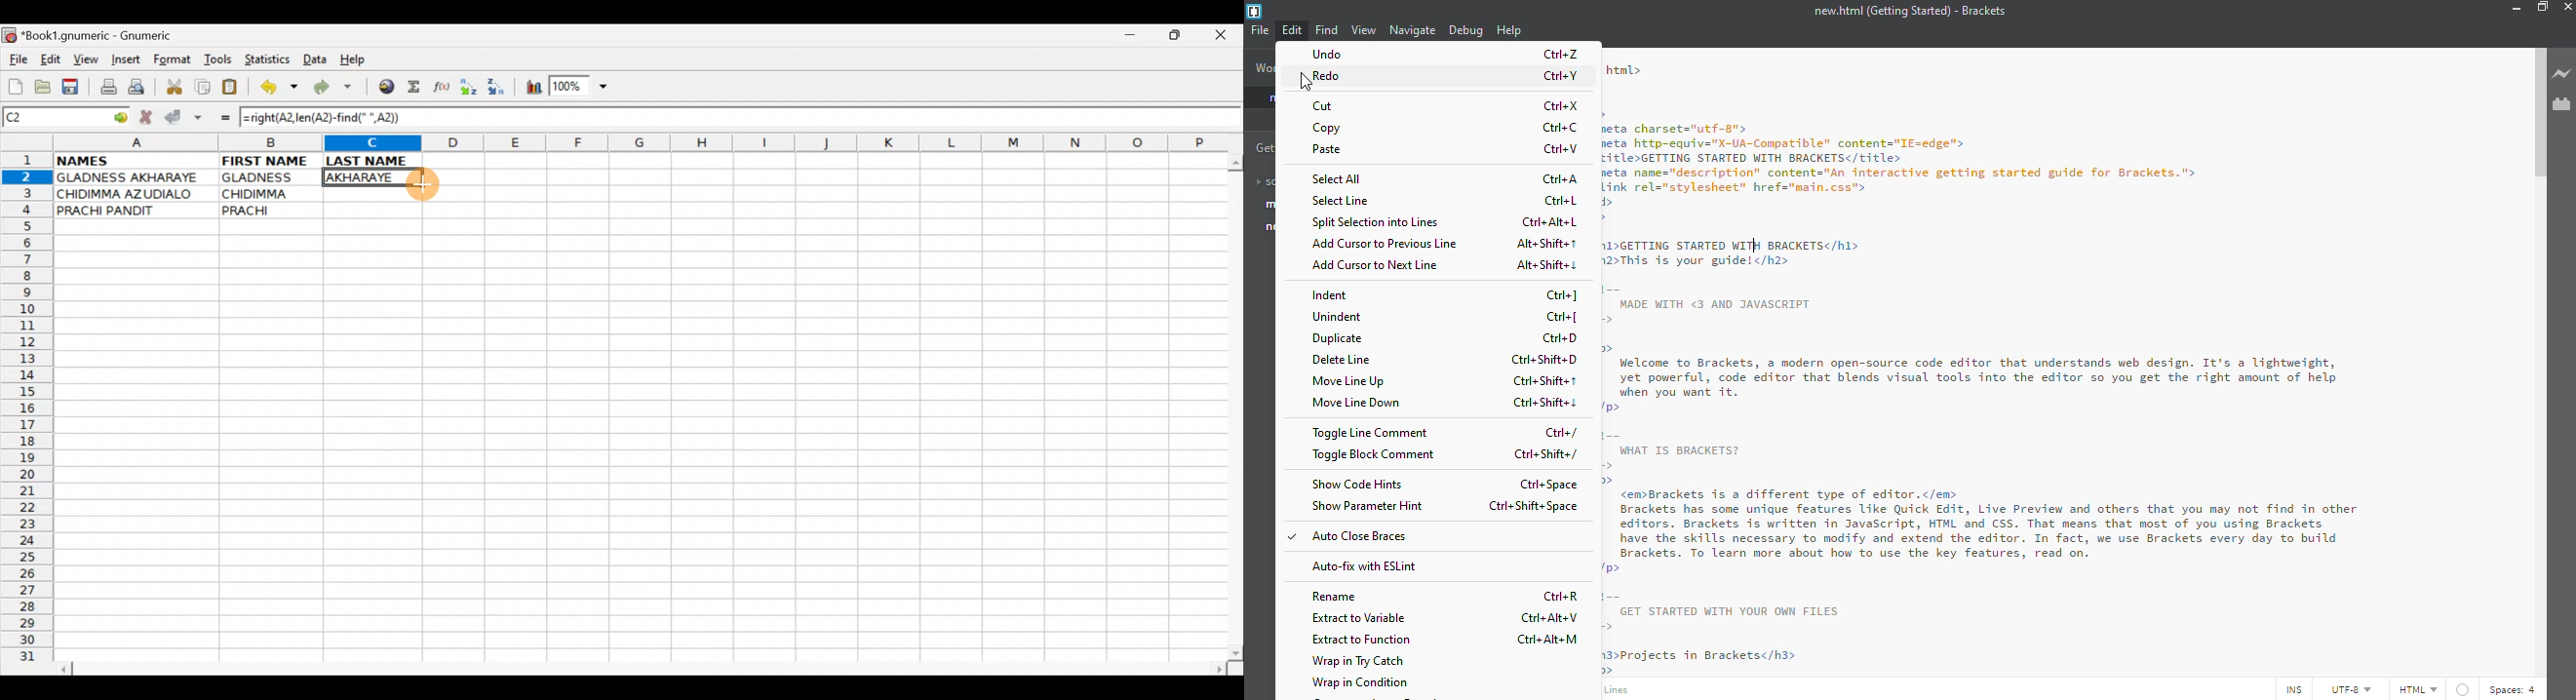 This screenshot has height=700, width=2576. I want to click on help, so click(1510, 31).